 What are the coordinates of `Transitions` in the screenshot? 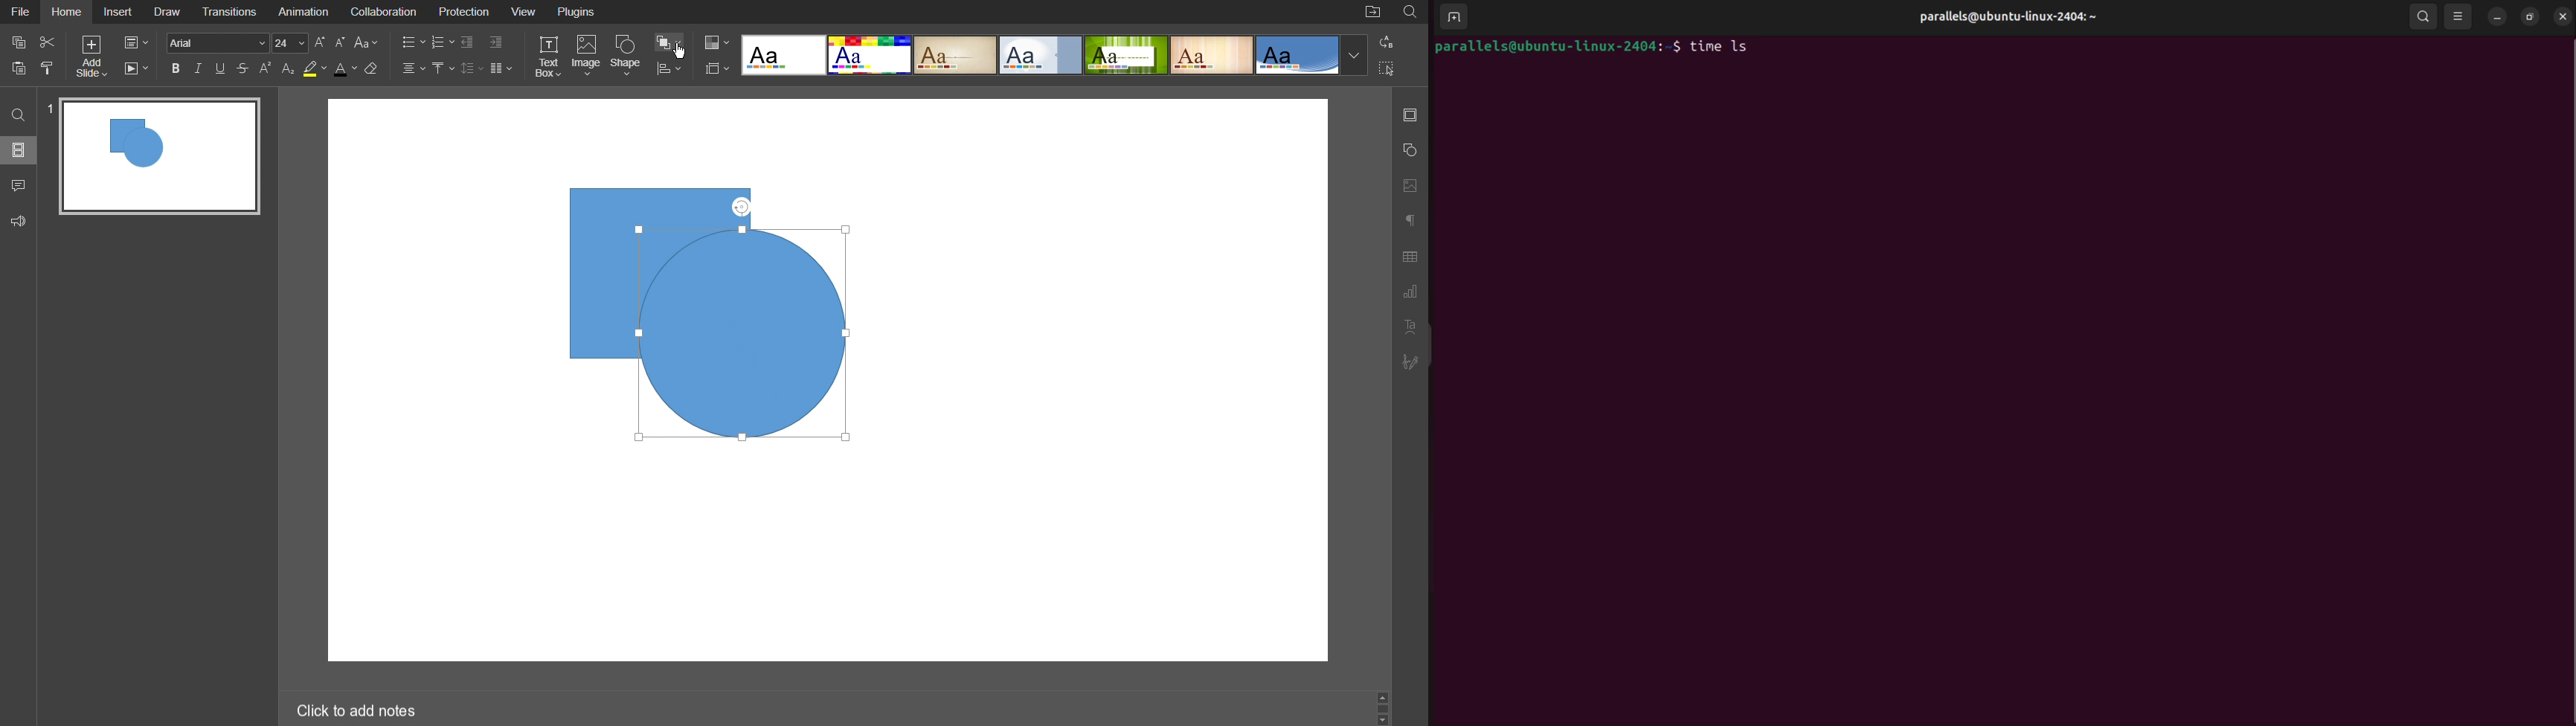 It's located at (231, 12).